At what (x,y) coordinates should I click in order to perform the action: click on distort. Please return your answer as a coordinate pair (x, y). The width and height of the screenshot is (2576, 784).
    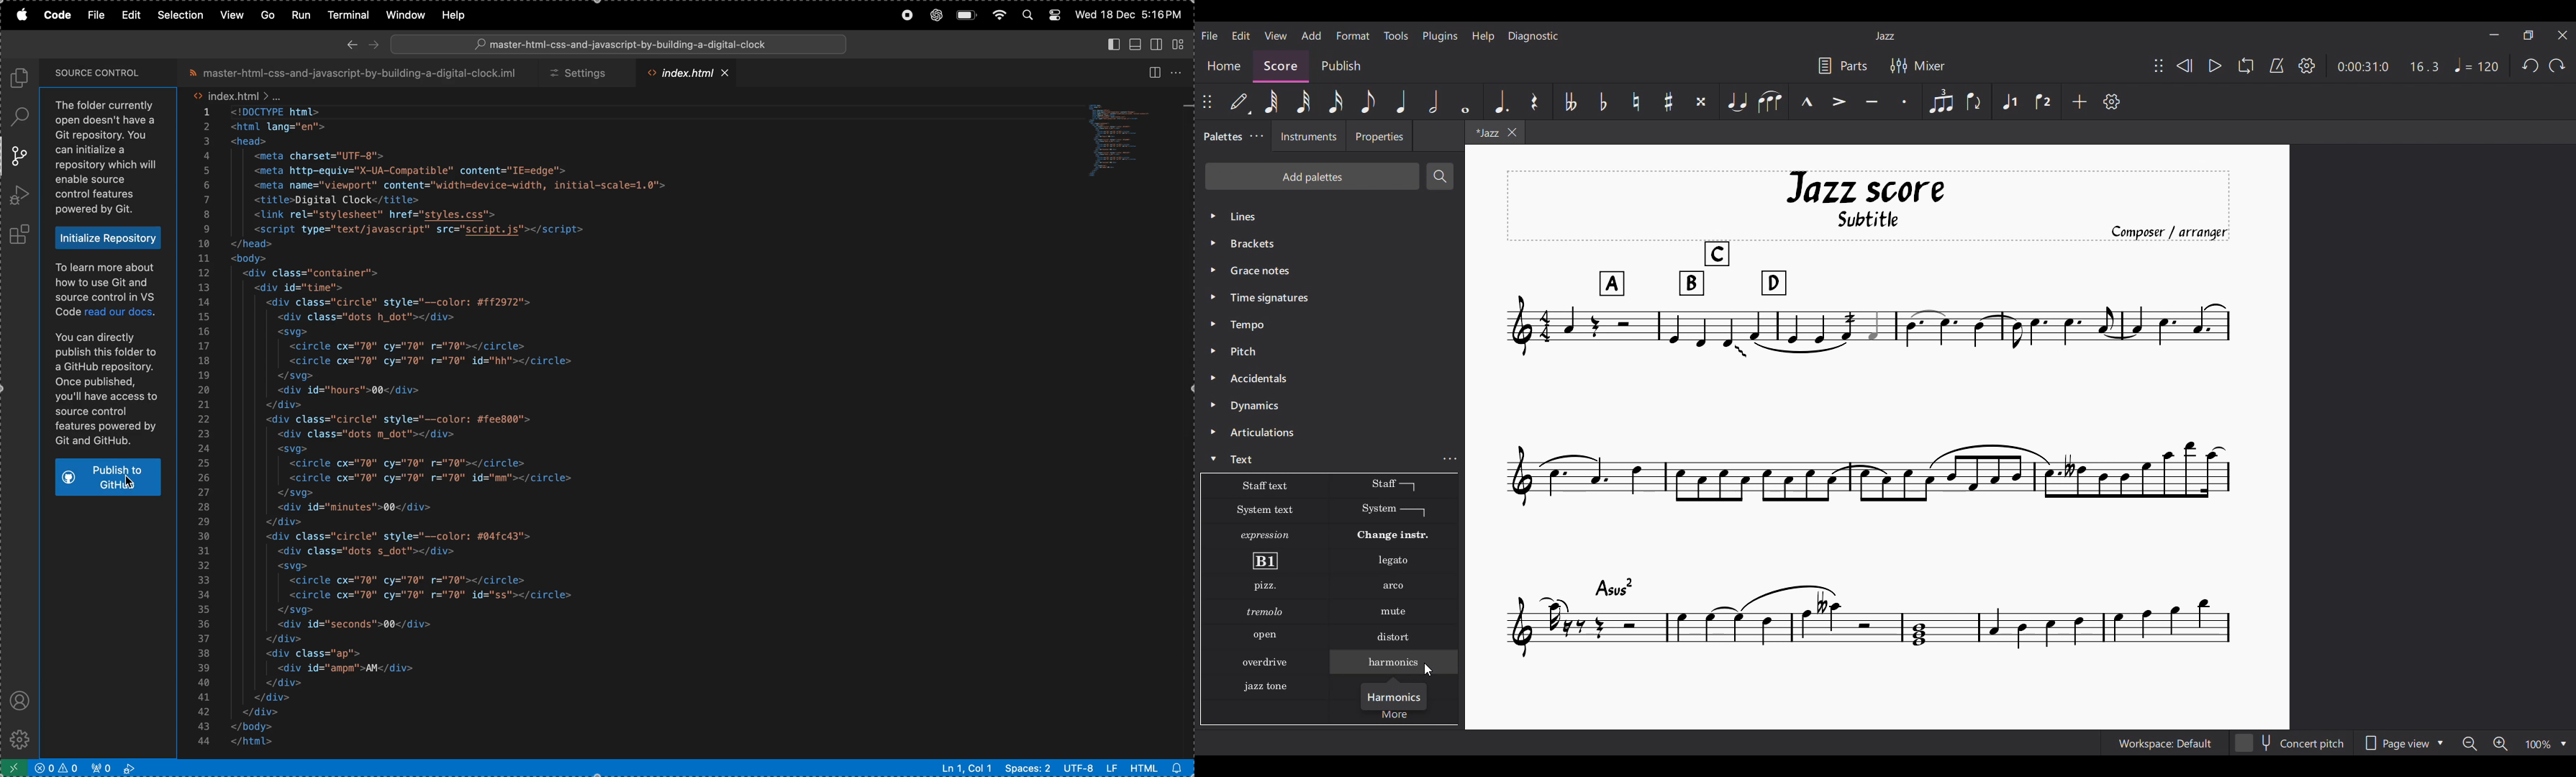
    Looking at the image, I should click on (1392, 637).